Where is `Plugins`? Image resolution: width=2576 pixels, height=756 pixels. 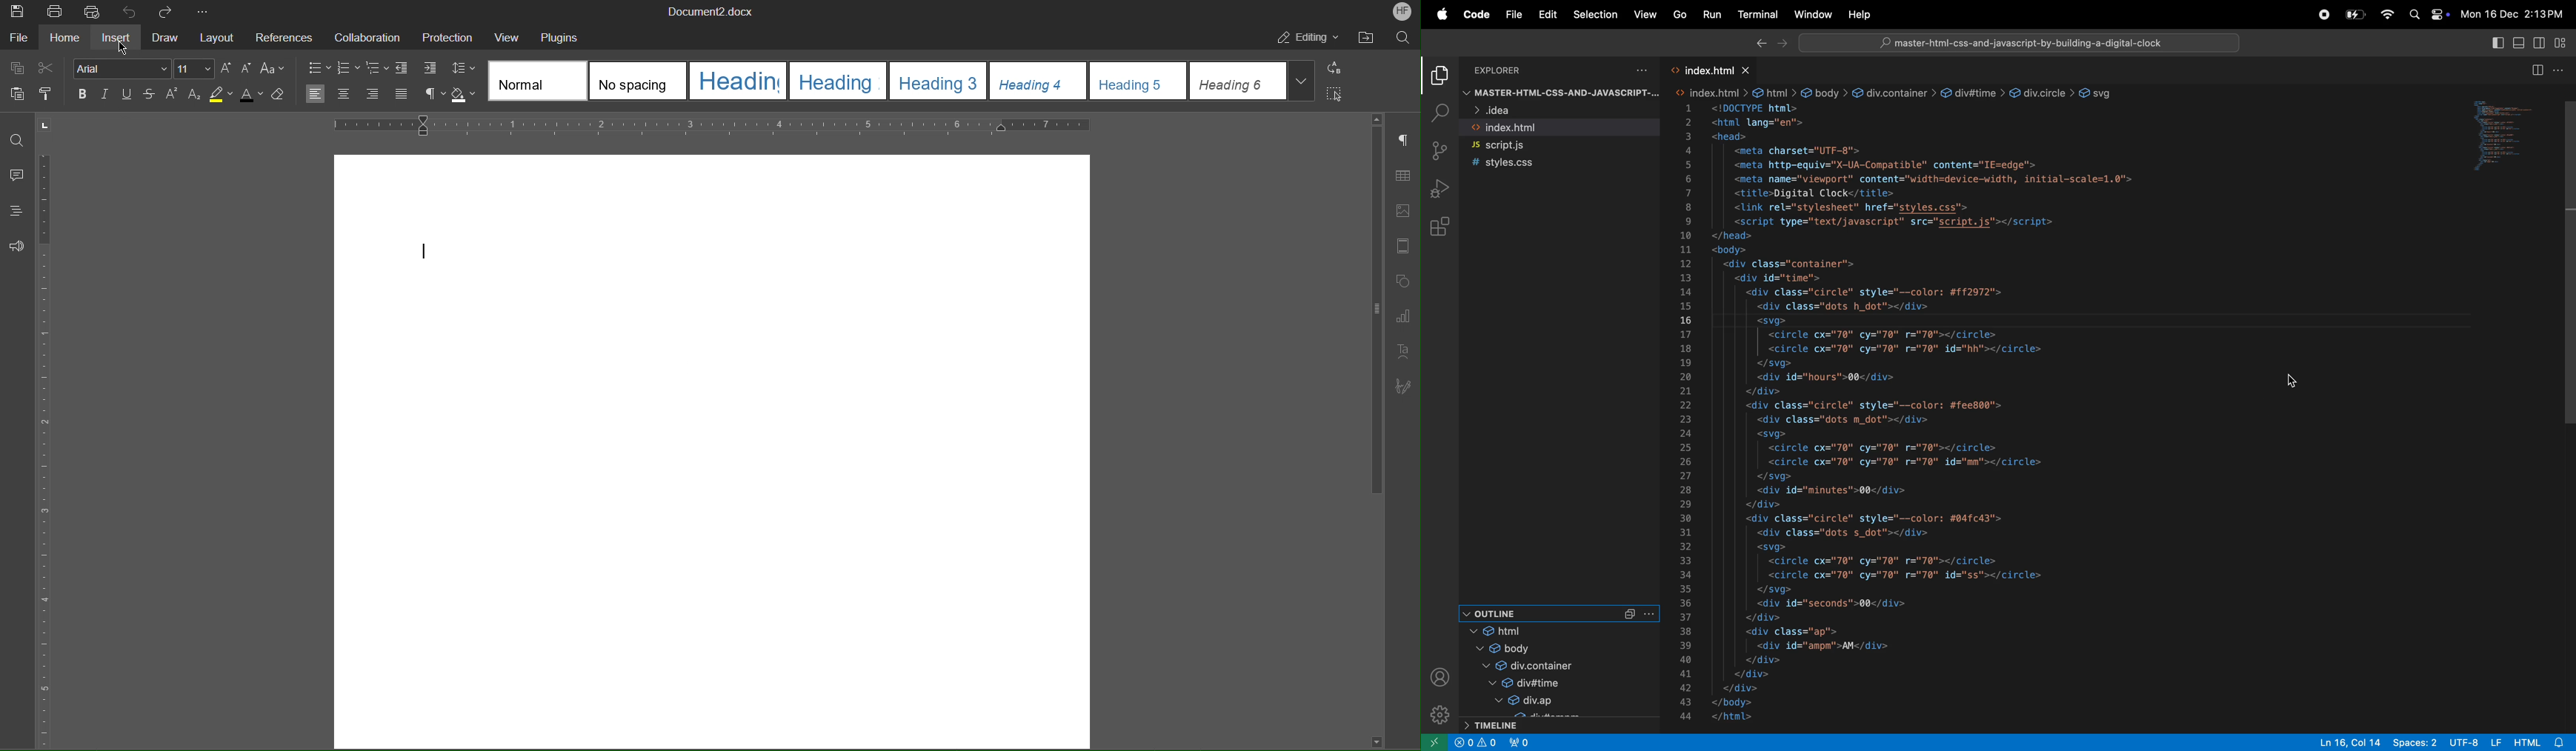
Plugins is located at coordinates (560, 36).